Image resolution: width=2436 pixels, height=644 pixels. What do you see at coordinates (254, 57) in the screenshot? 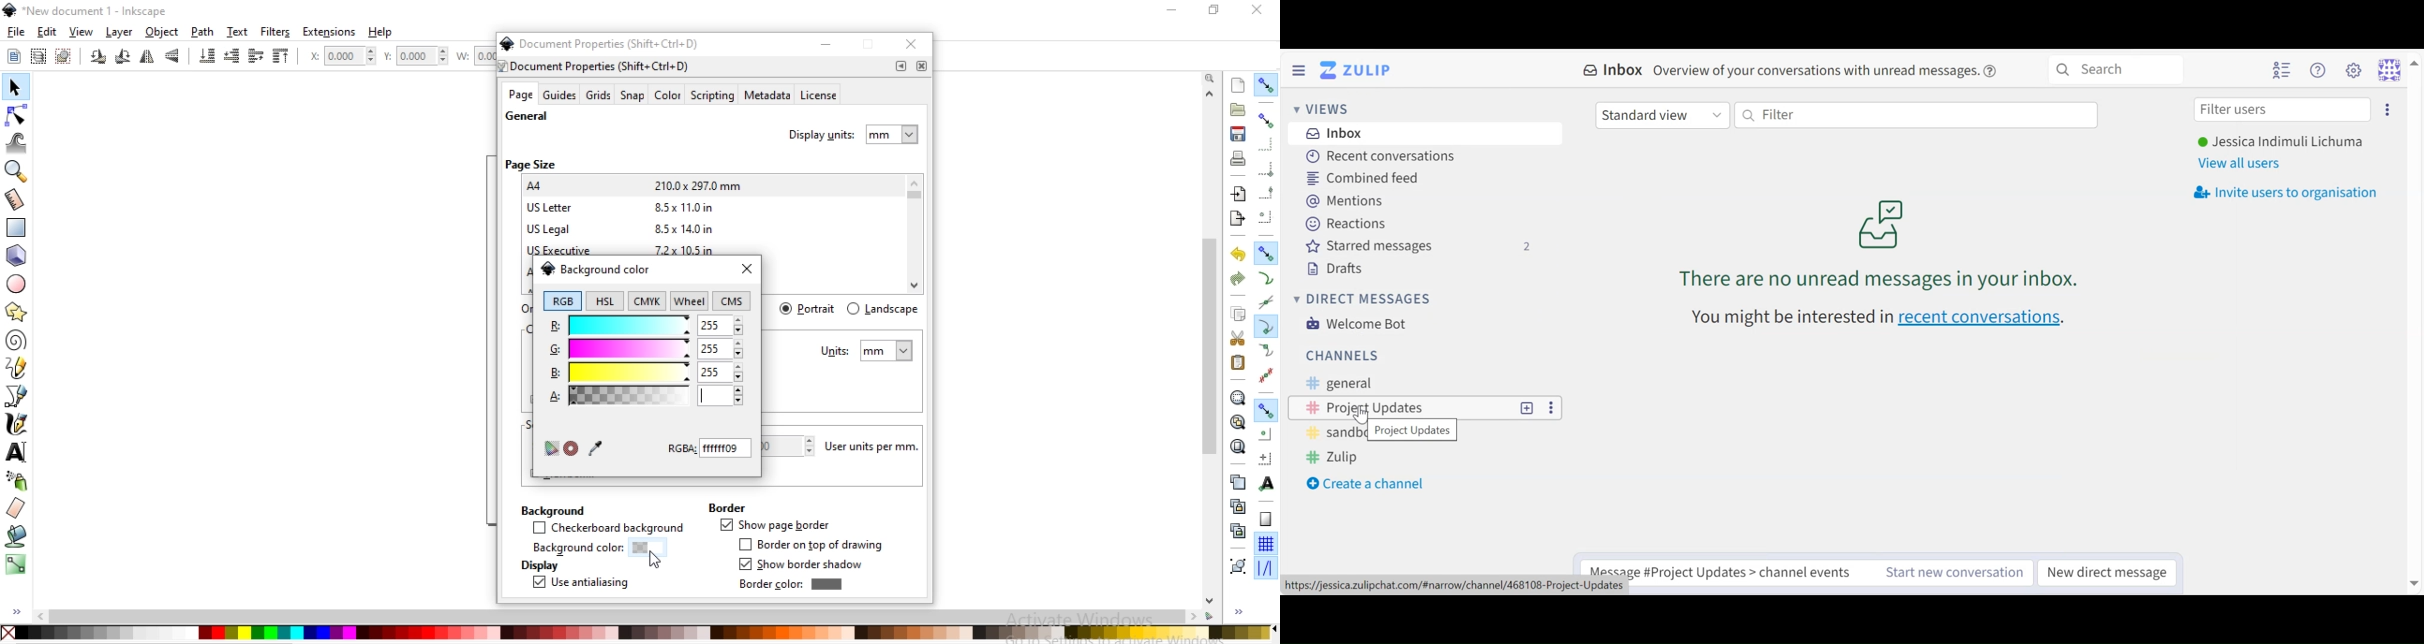
I see `raise selection one step` at bounding box center [254, 57].